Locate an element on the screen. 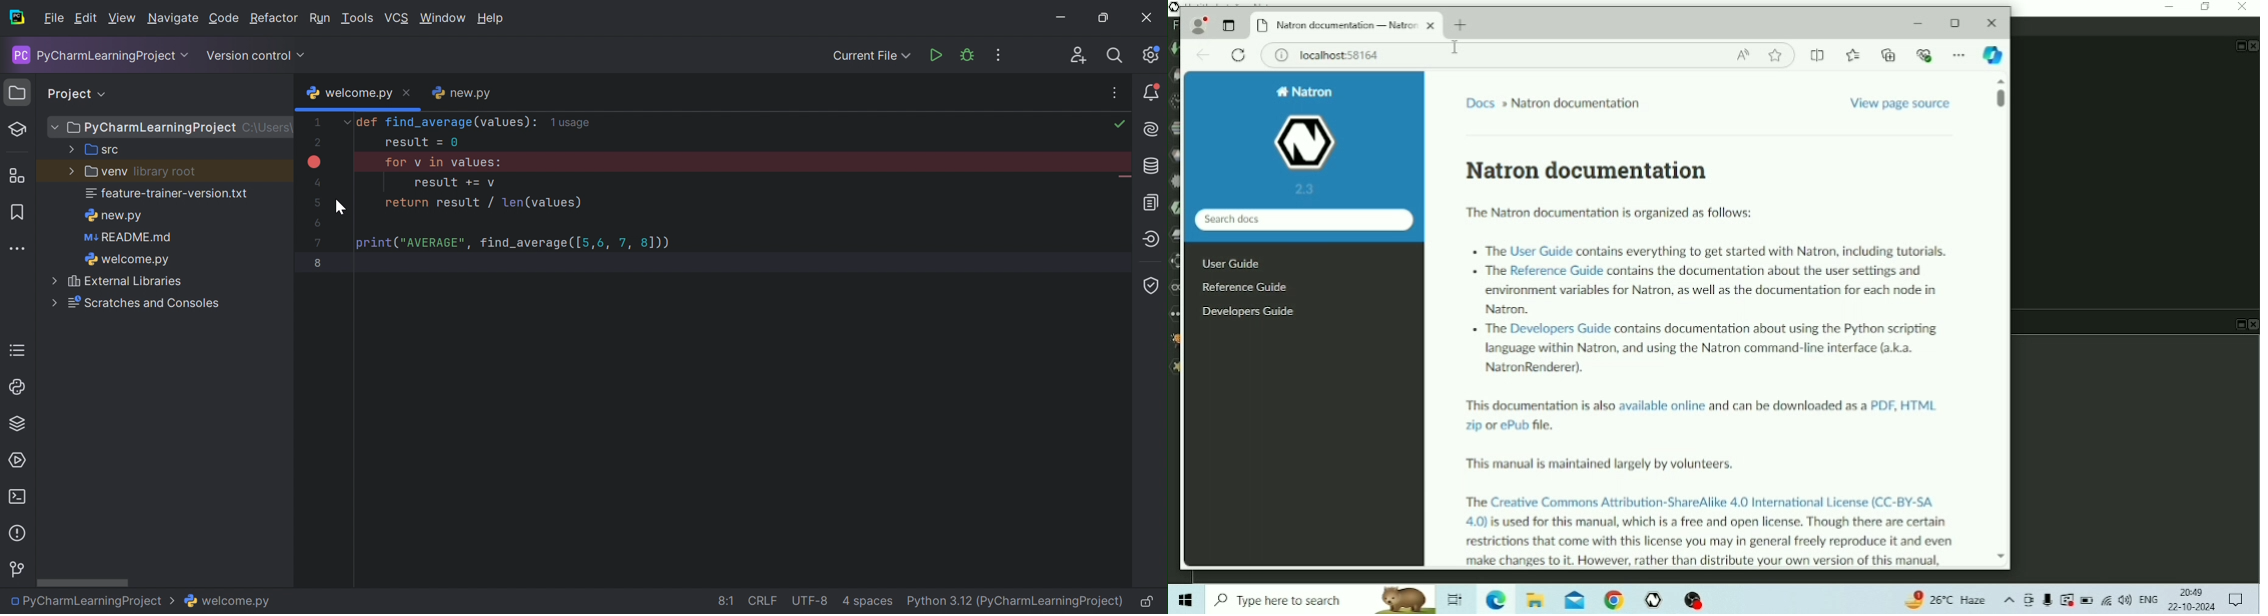 The image size is (2268, 616). Natron documentation is located at coordinates (1585, 171).